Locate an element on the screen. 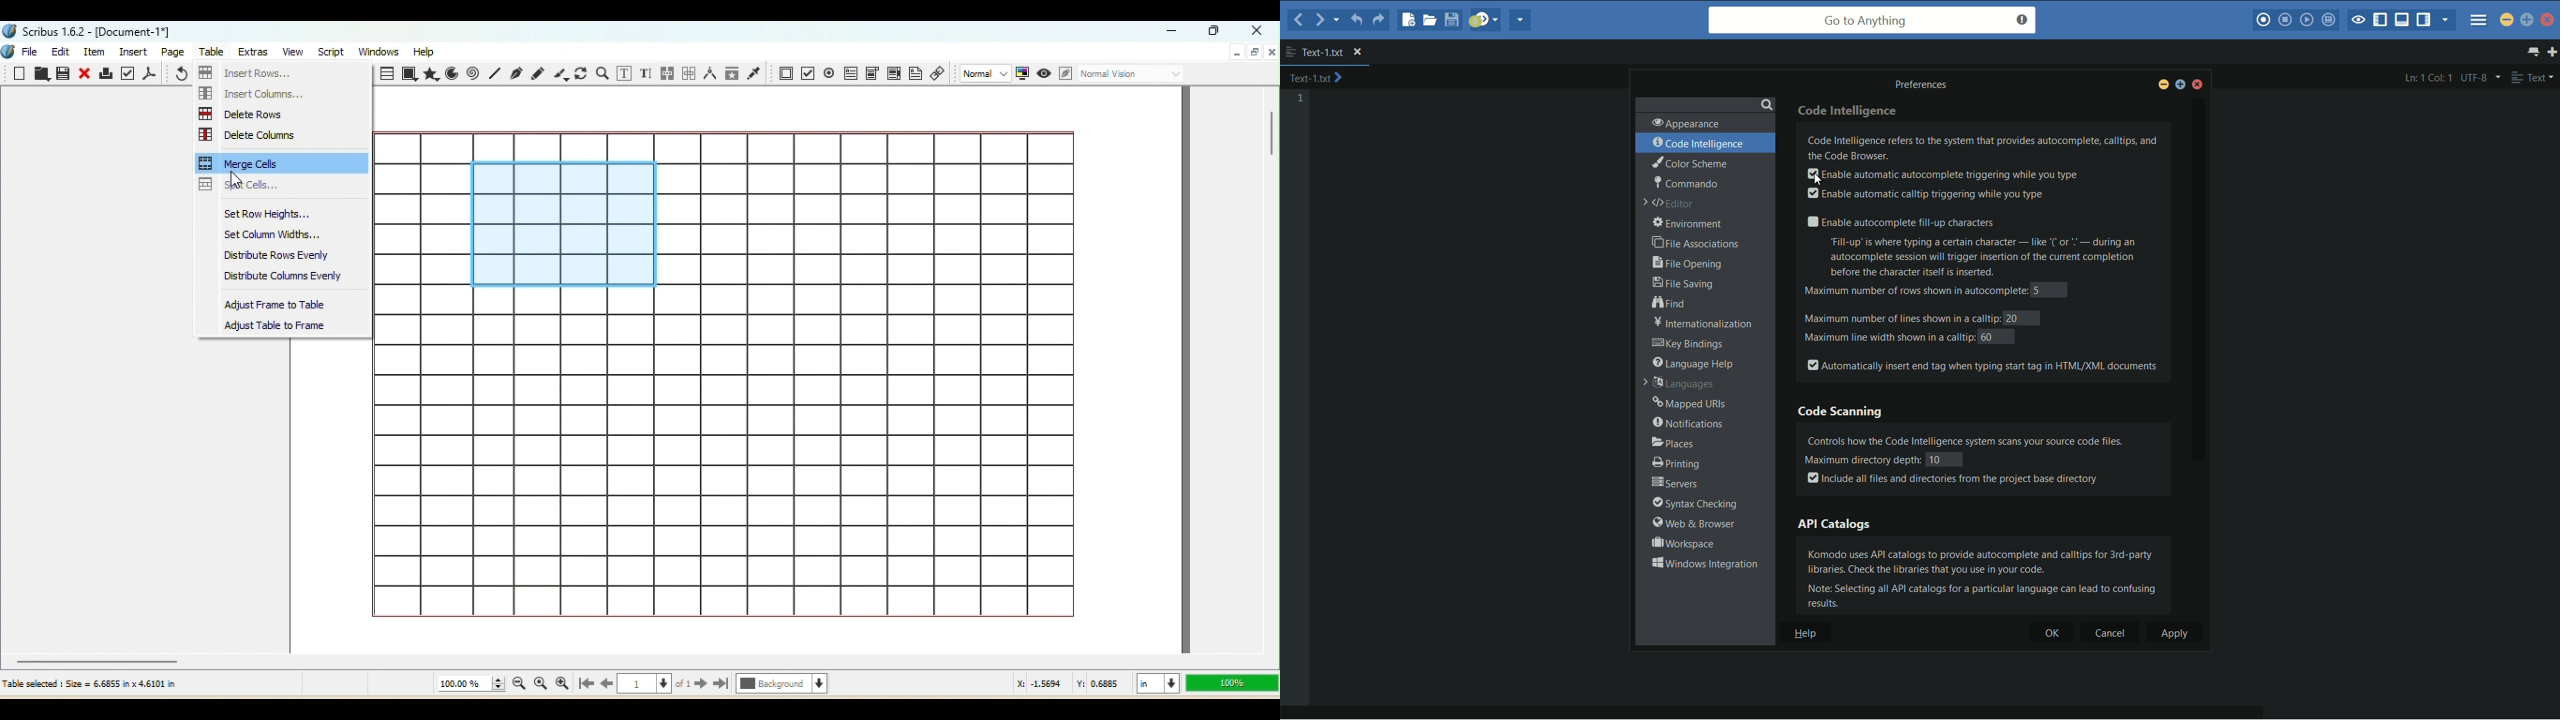  Zoom out is located at coordinates (516, 686).